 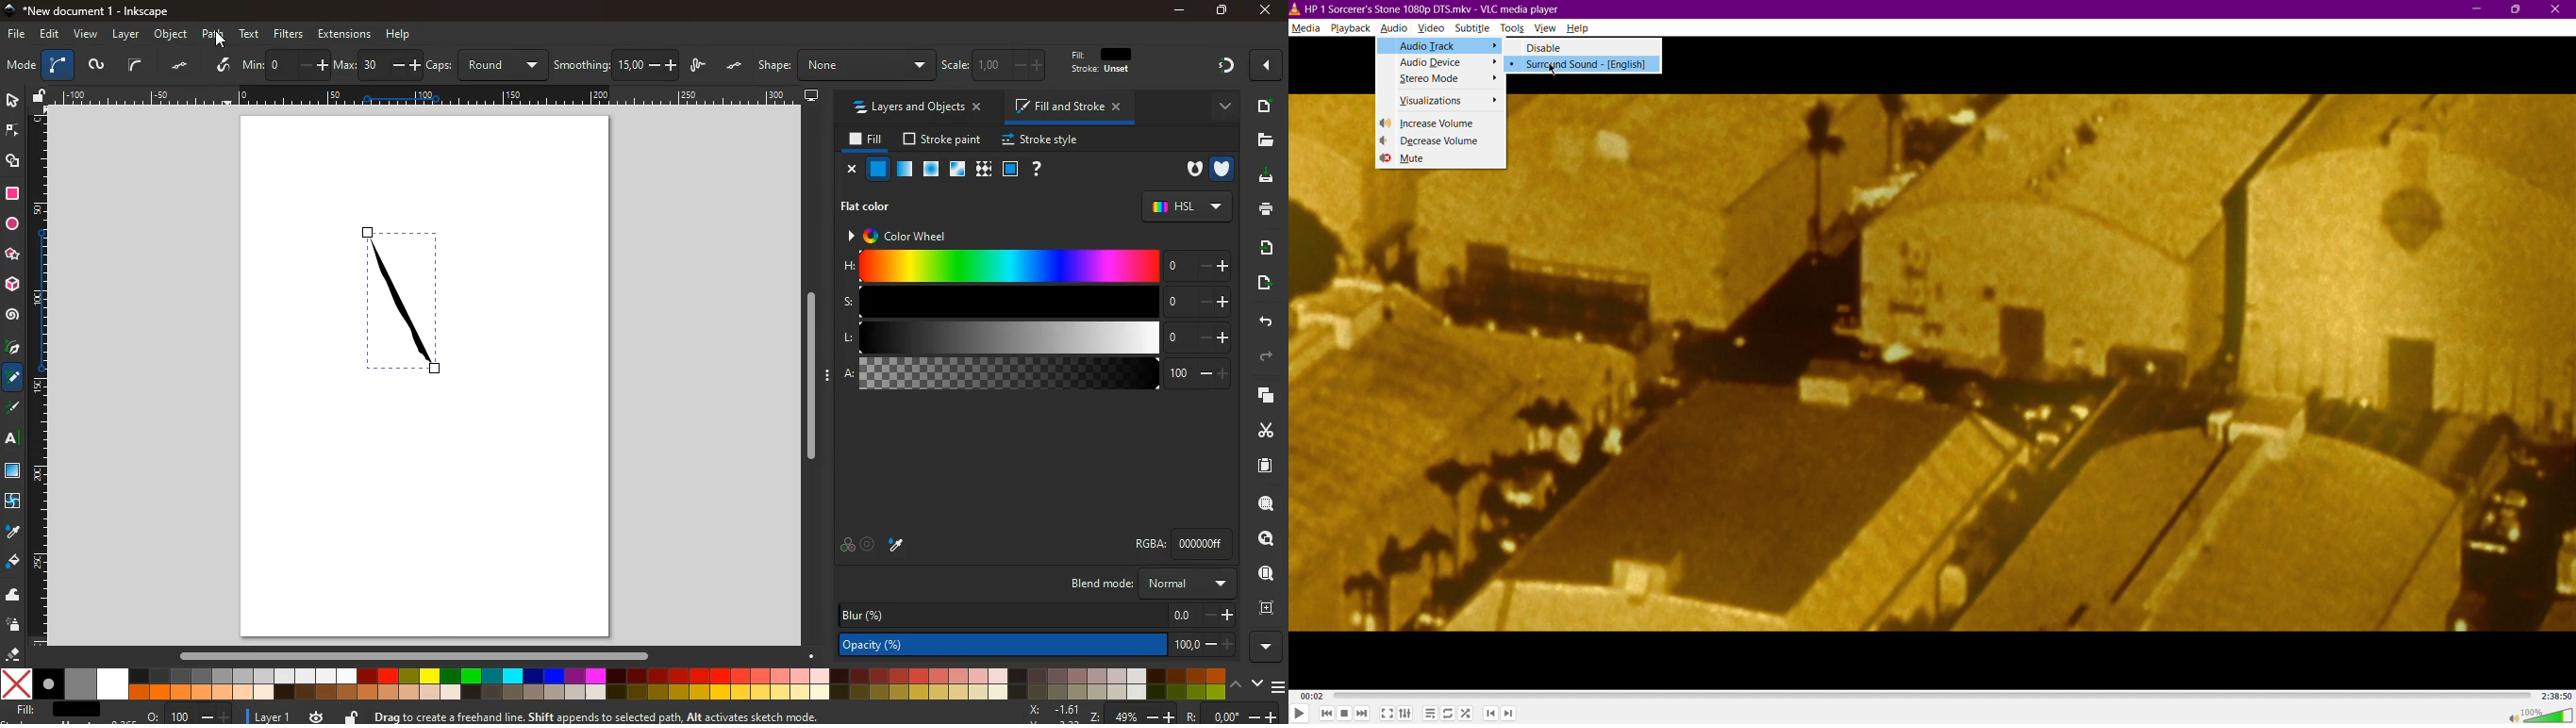 What do you see at coordinates (1222, 12) in the screenshot?
I see `maximize` at bounding box center [1222, 12].